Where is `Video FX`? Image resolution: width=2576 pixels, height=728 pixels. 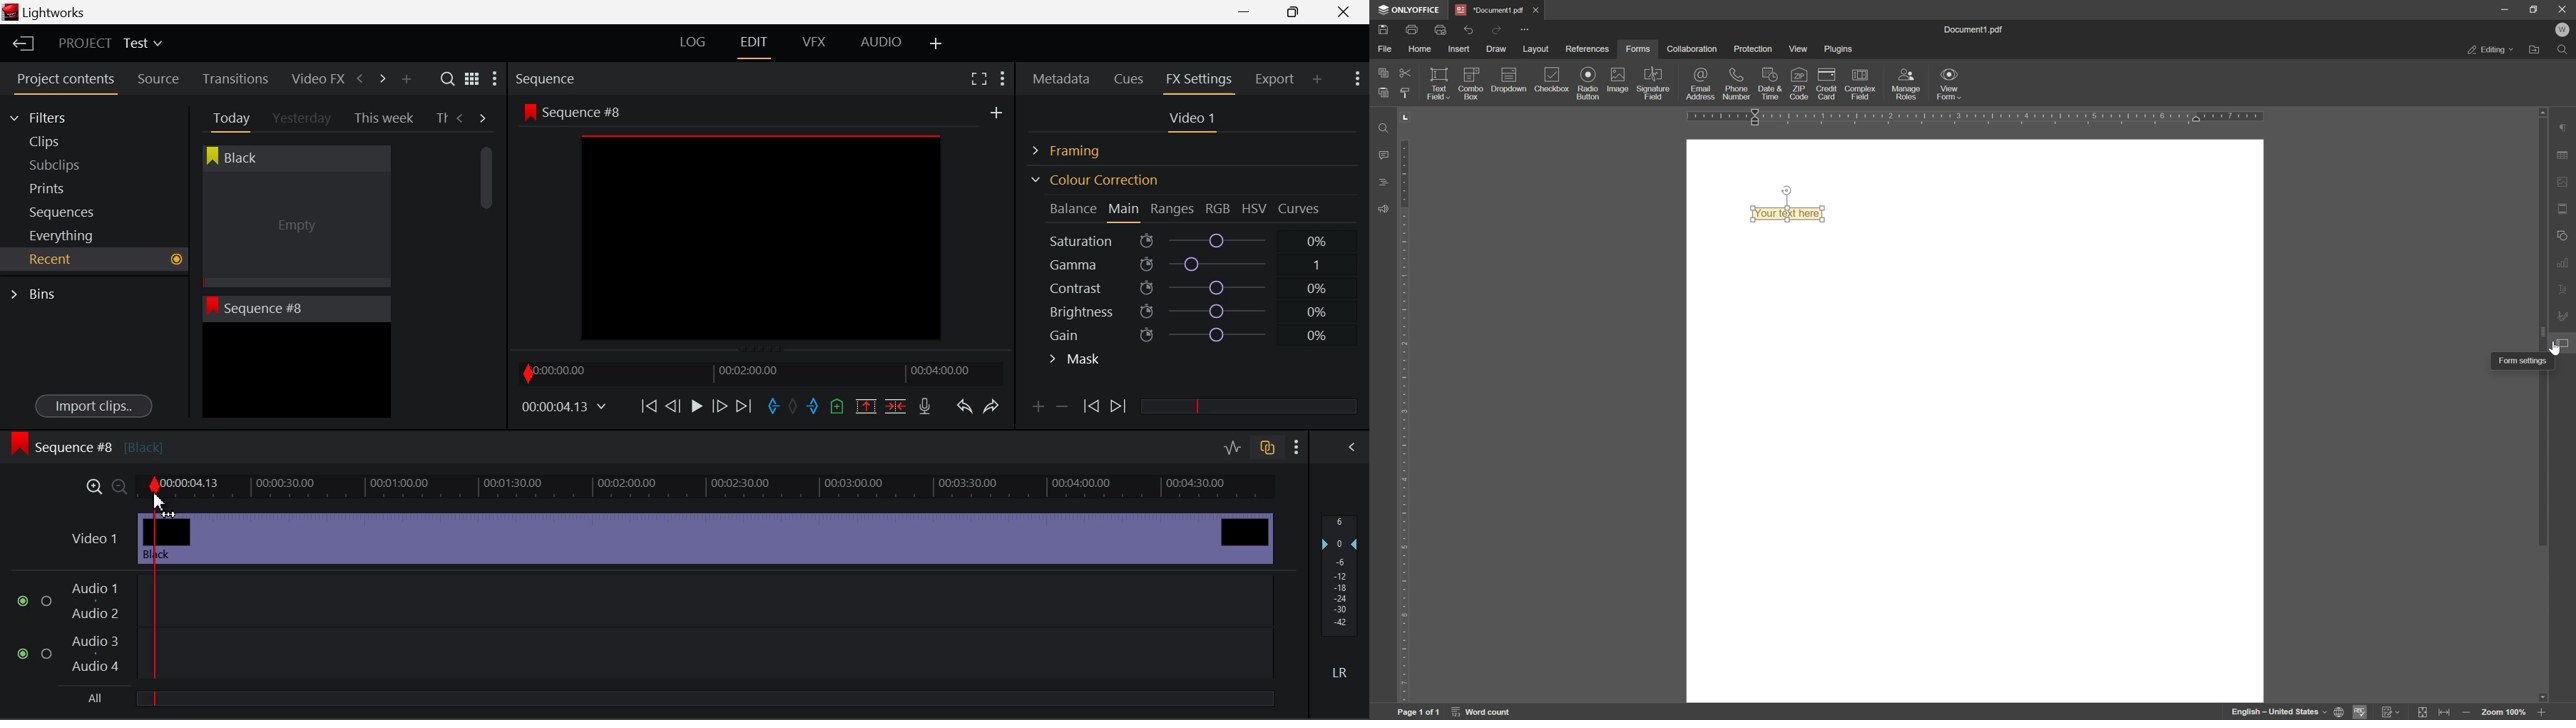 Video FX is located at coordinates (314, 78).